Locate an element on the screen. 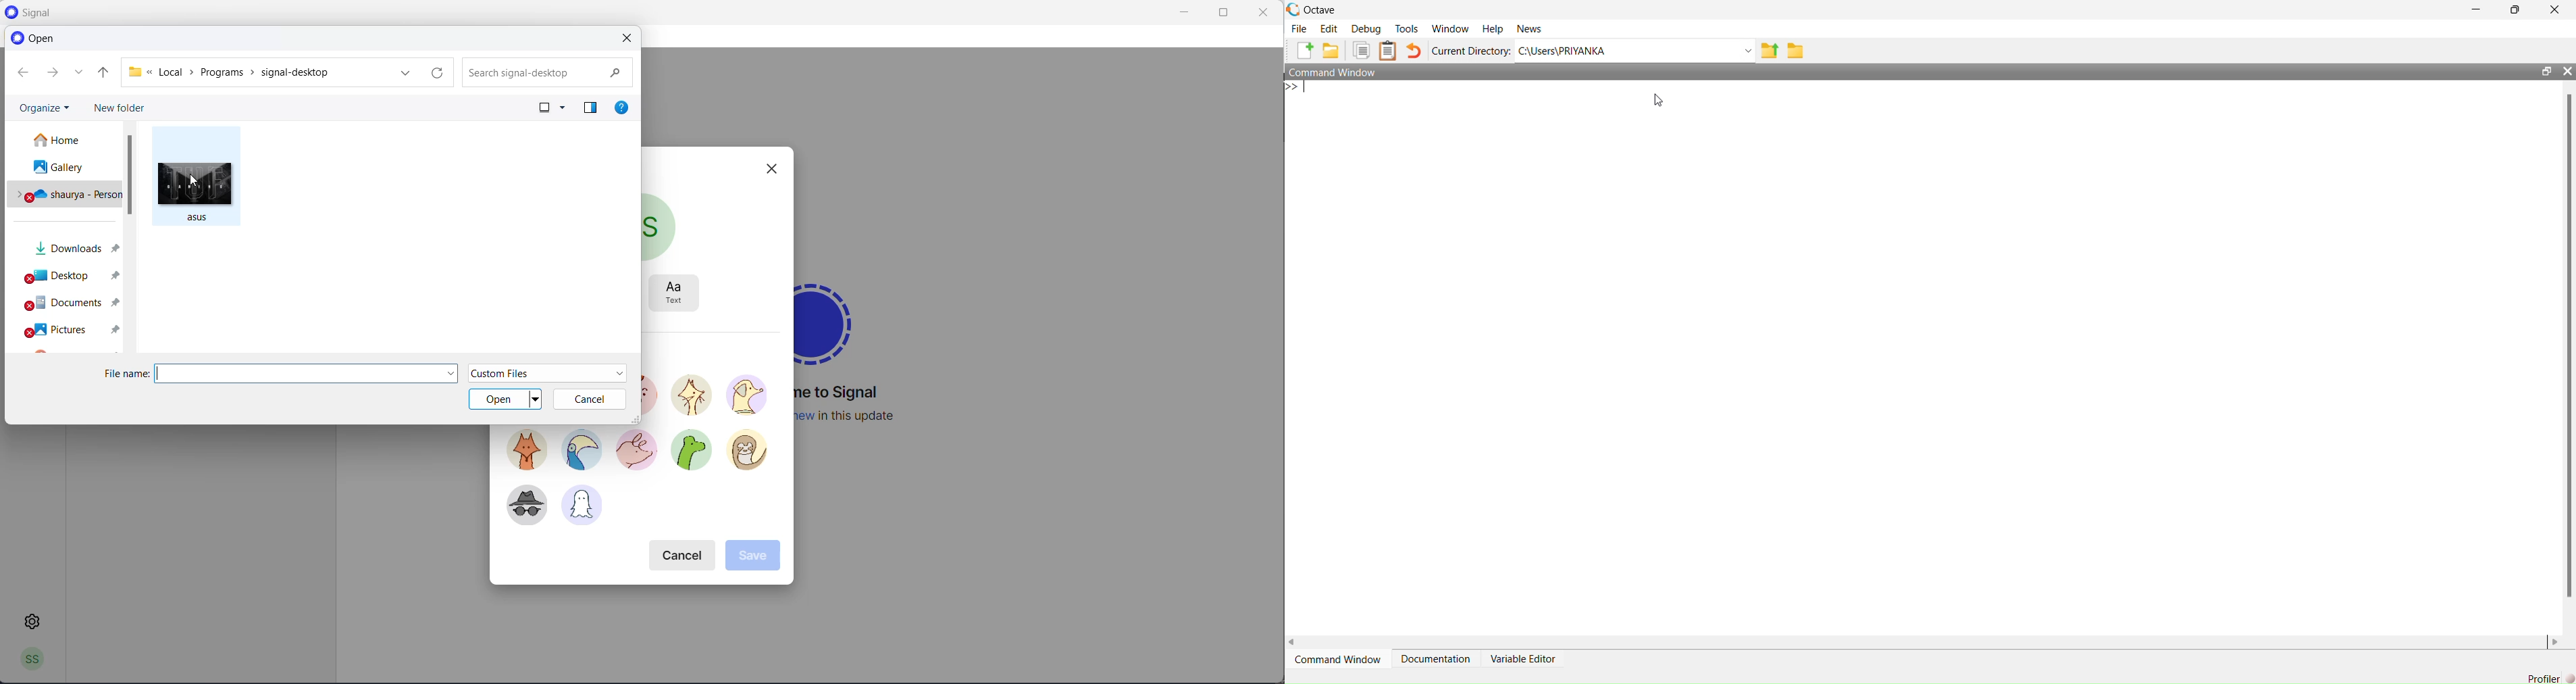  window is located at coordinates (1452, 30).